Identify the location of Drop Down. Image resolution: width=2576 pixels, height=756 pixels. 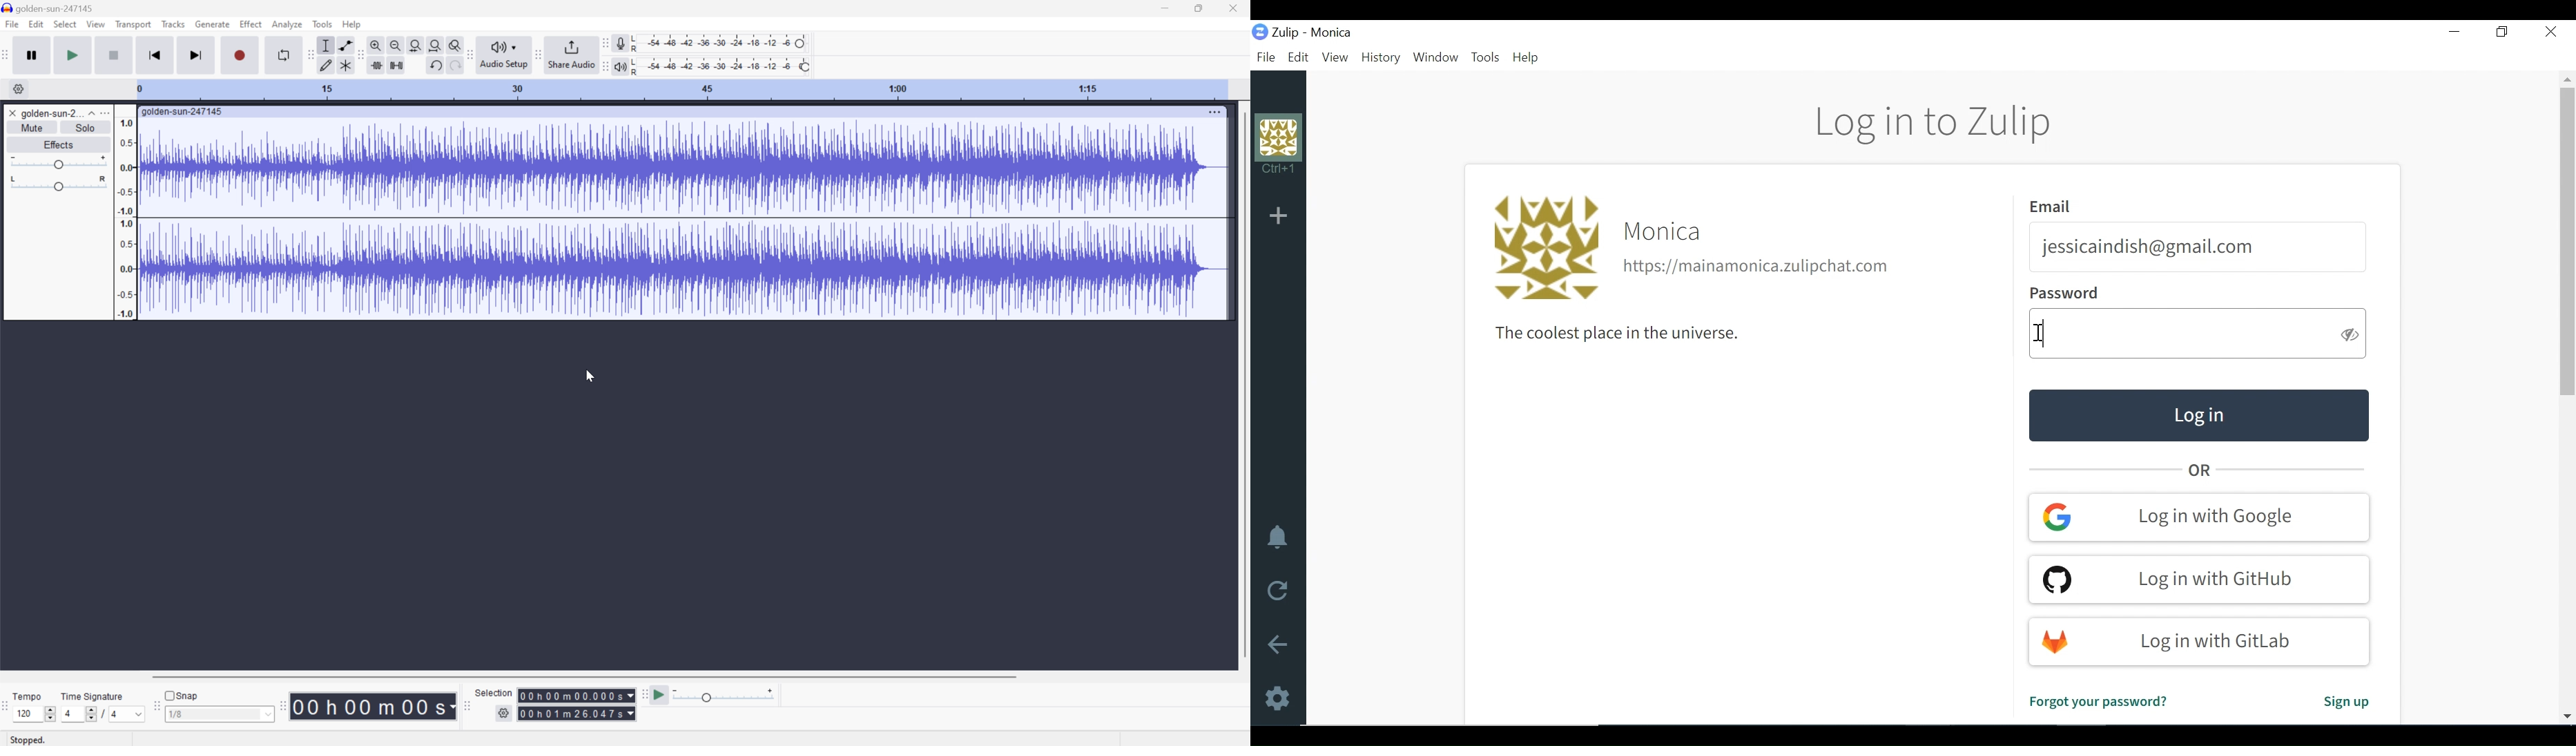
(90, 112).